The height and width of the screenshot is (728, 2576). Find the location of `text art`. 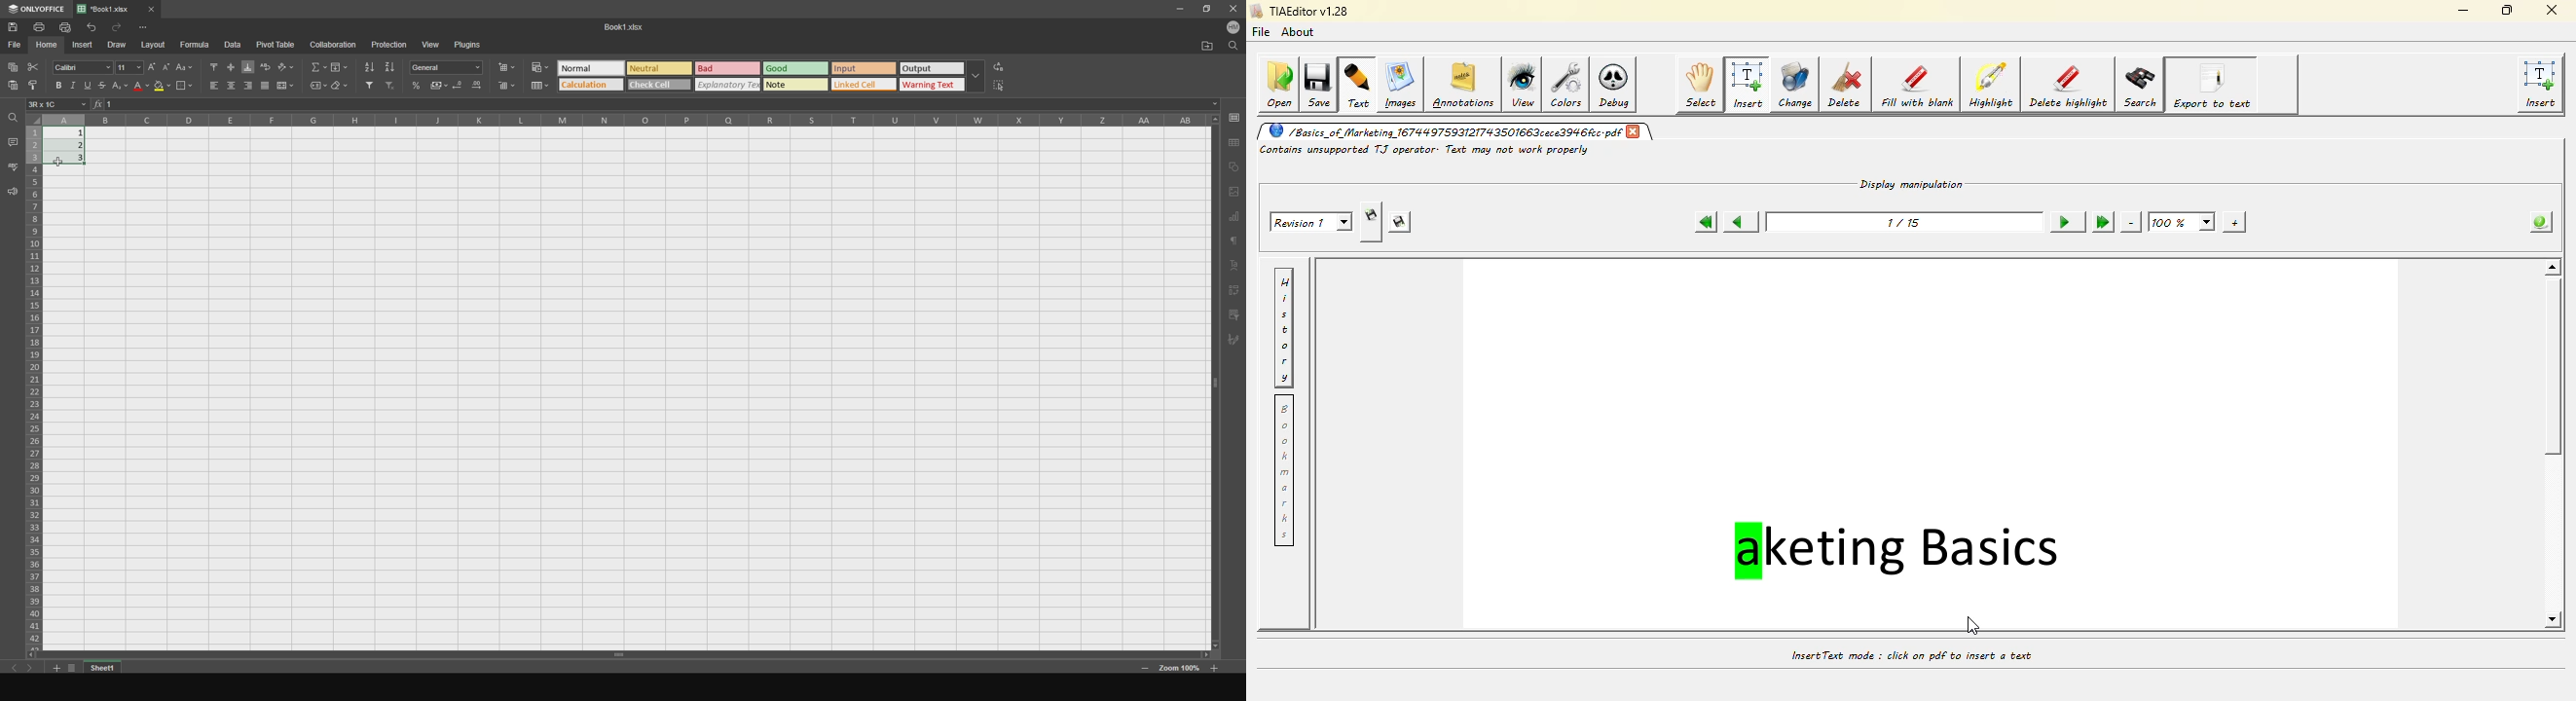

text art is located at coordinates (1235, 266).